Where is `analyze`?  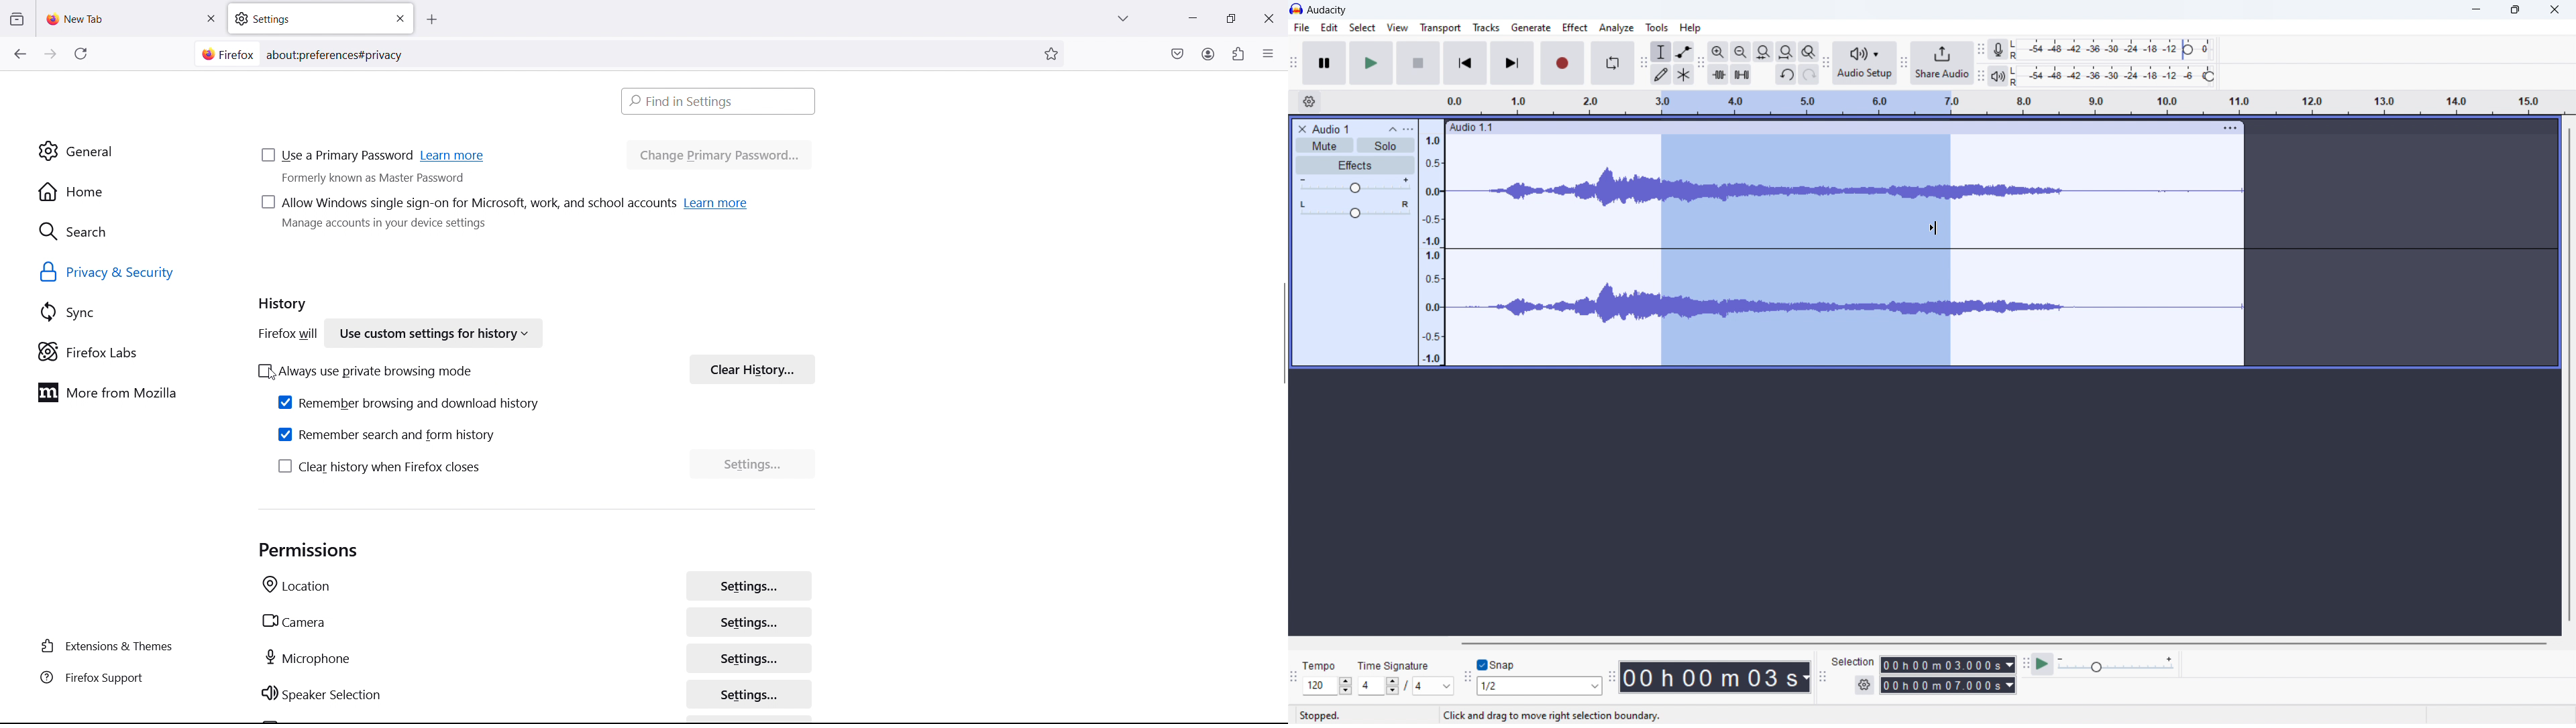
analyze is located at coordinates (1617, 27).